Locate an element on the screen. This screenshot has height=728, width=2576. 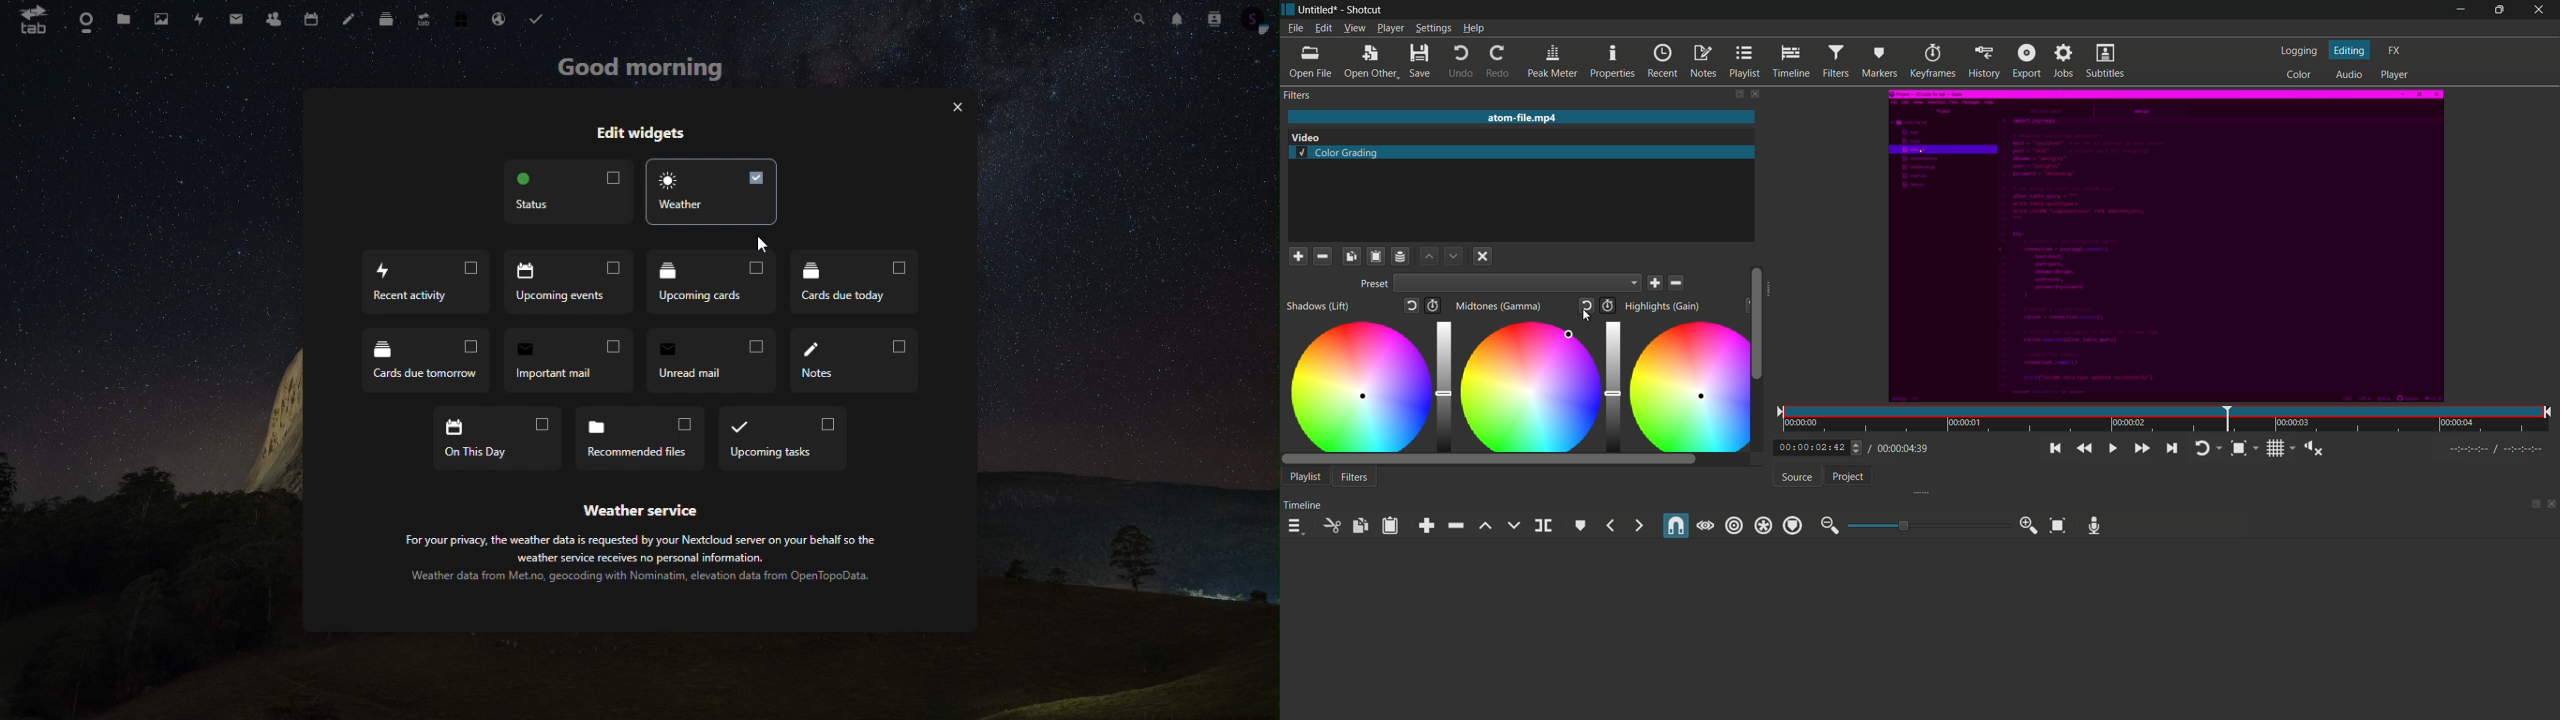
app icon is located at coordinates (1288, 9).